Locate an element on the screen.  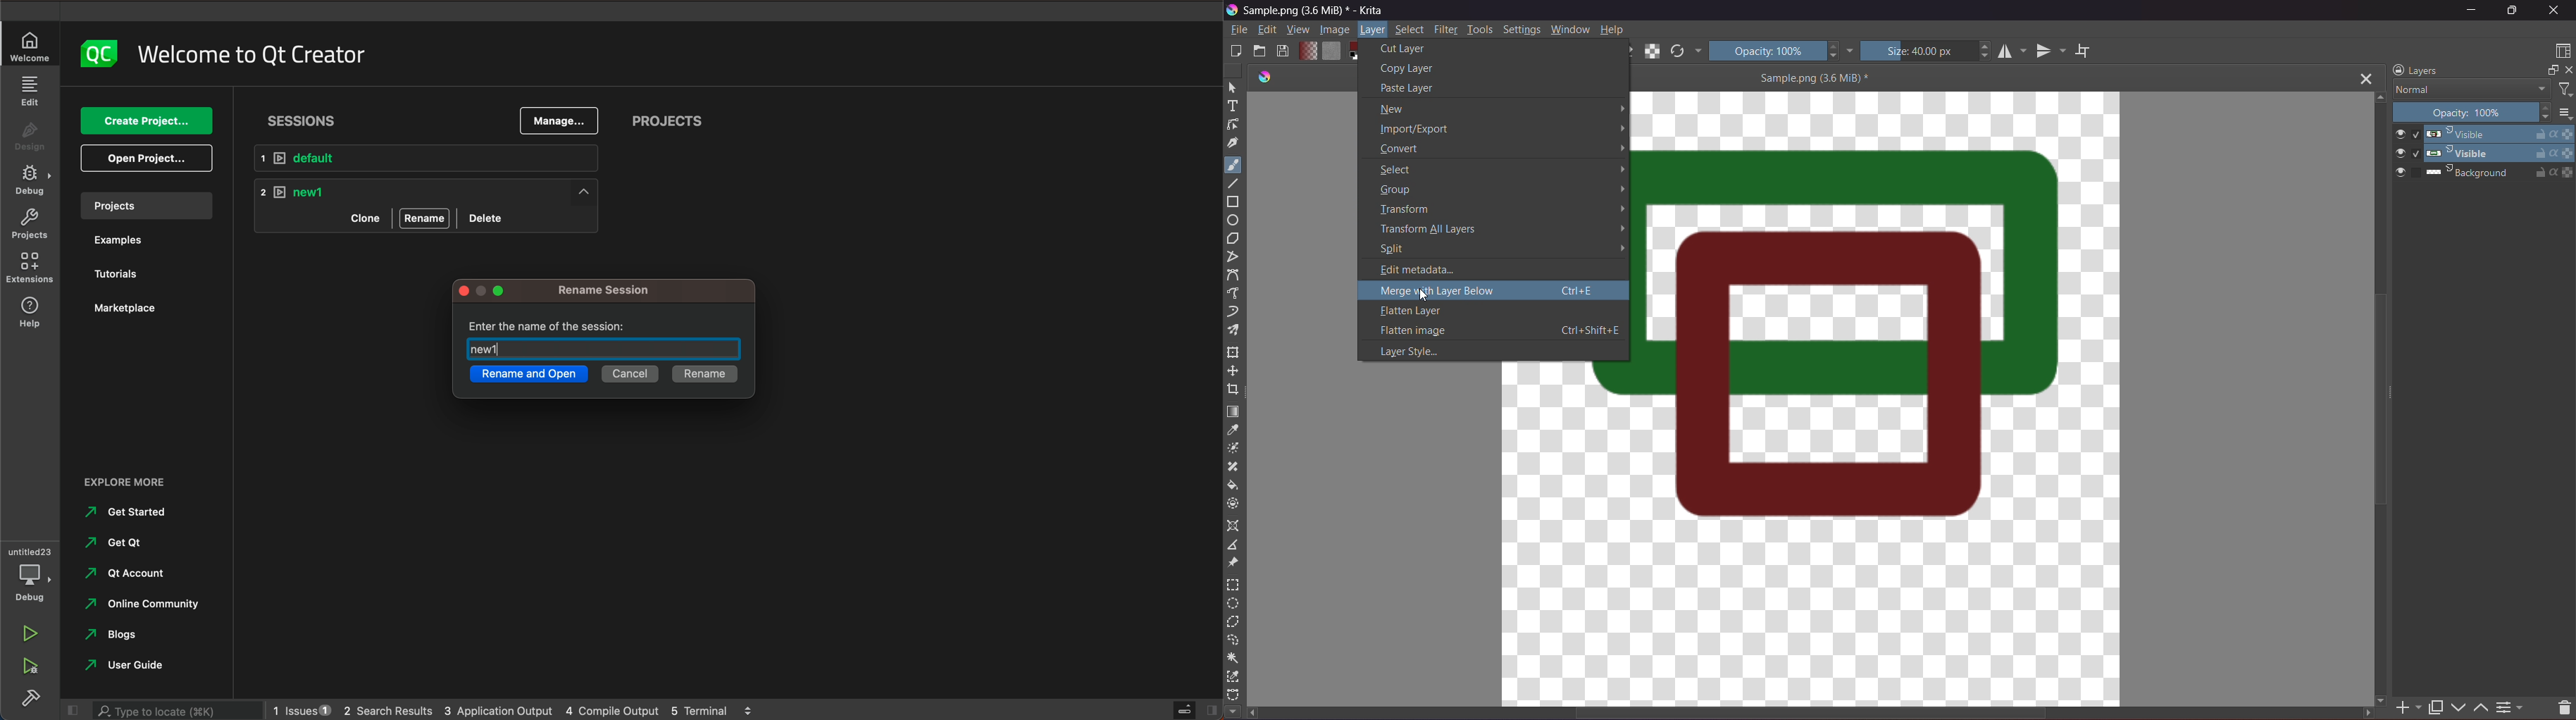
qt account is located at coordinates (134, 572).